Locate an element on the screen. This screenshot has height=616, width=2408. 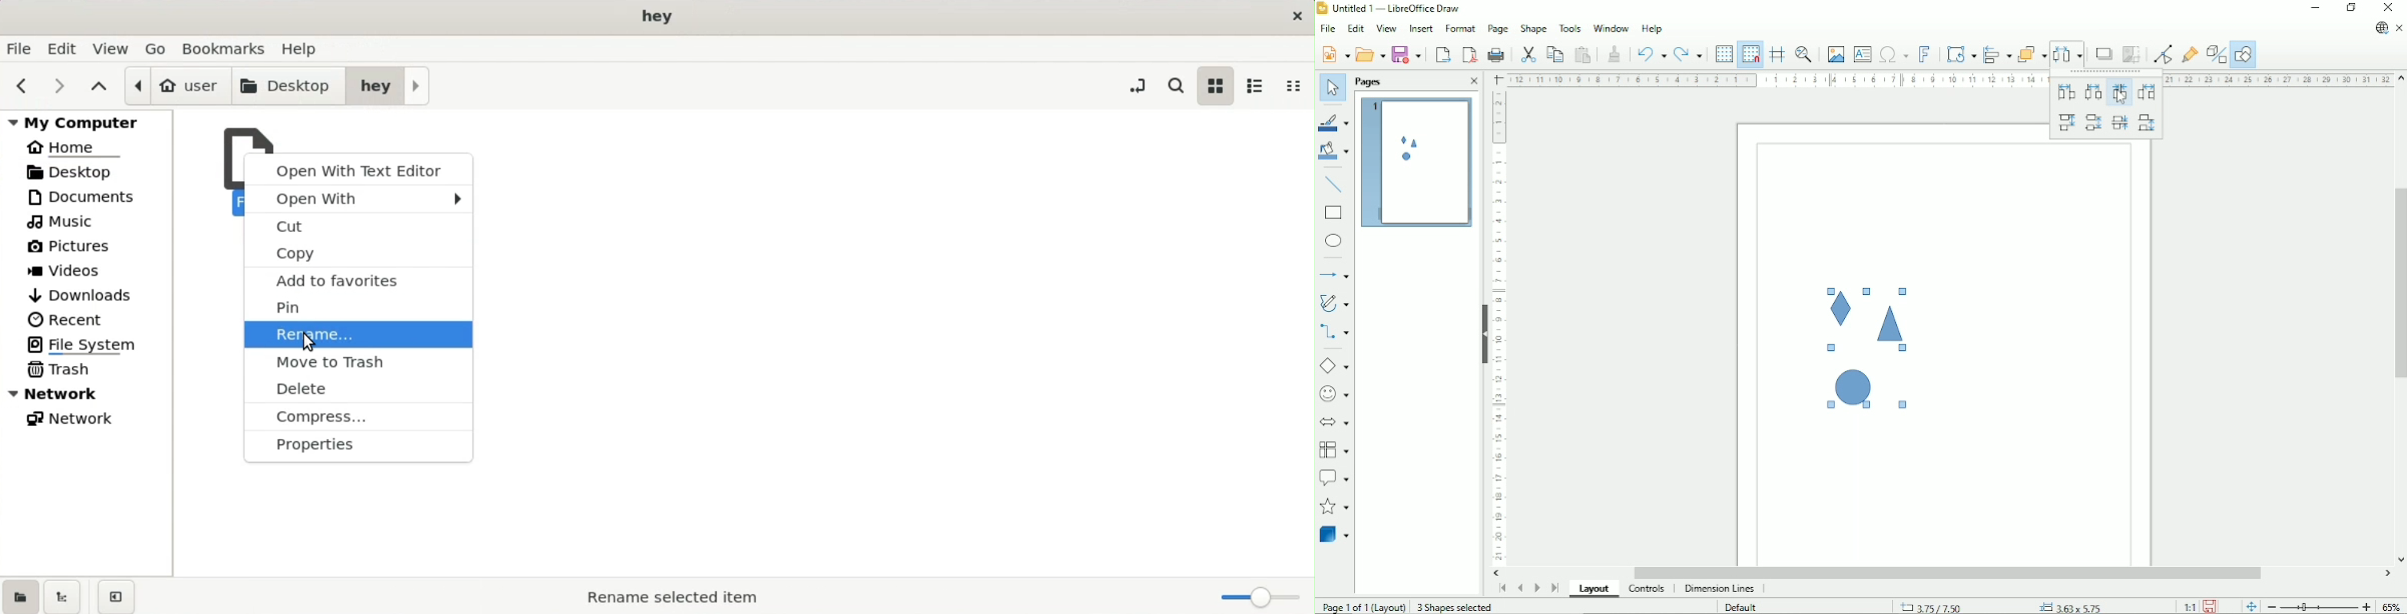
Fit page to current window is located at coordinates (2249, 606).